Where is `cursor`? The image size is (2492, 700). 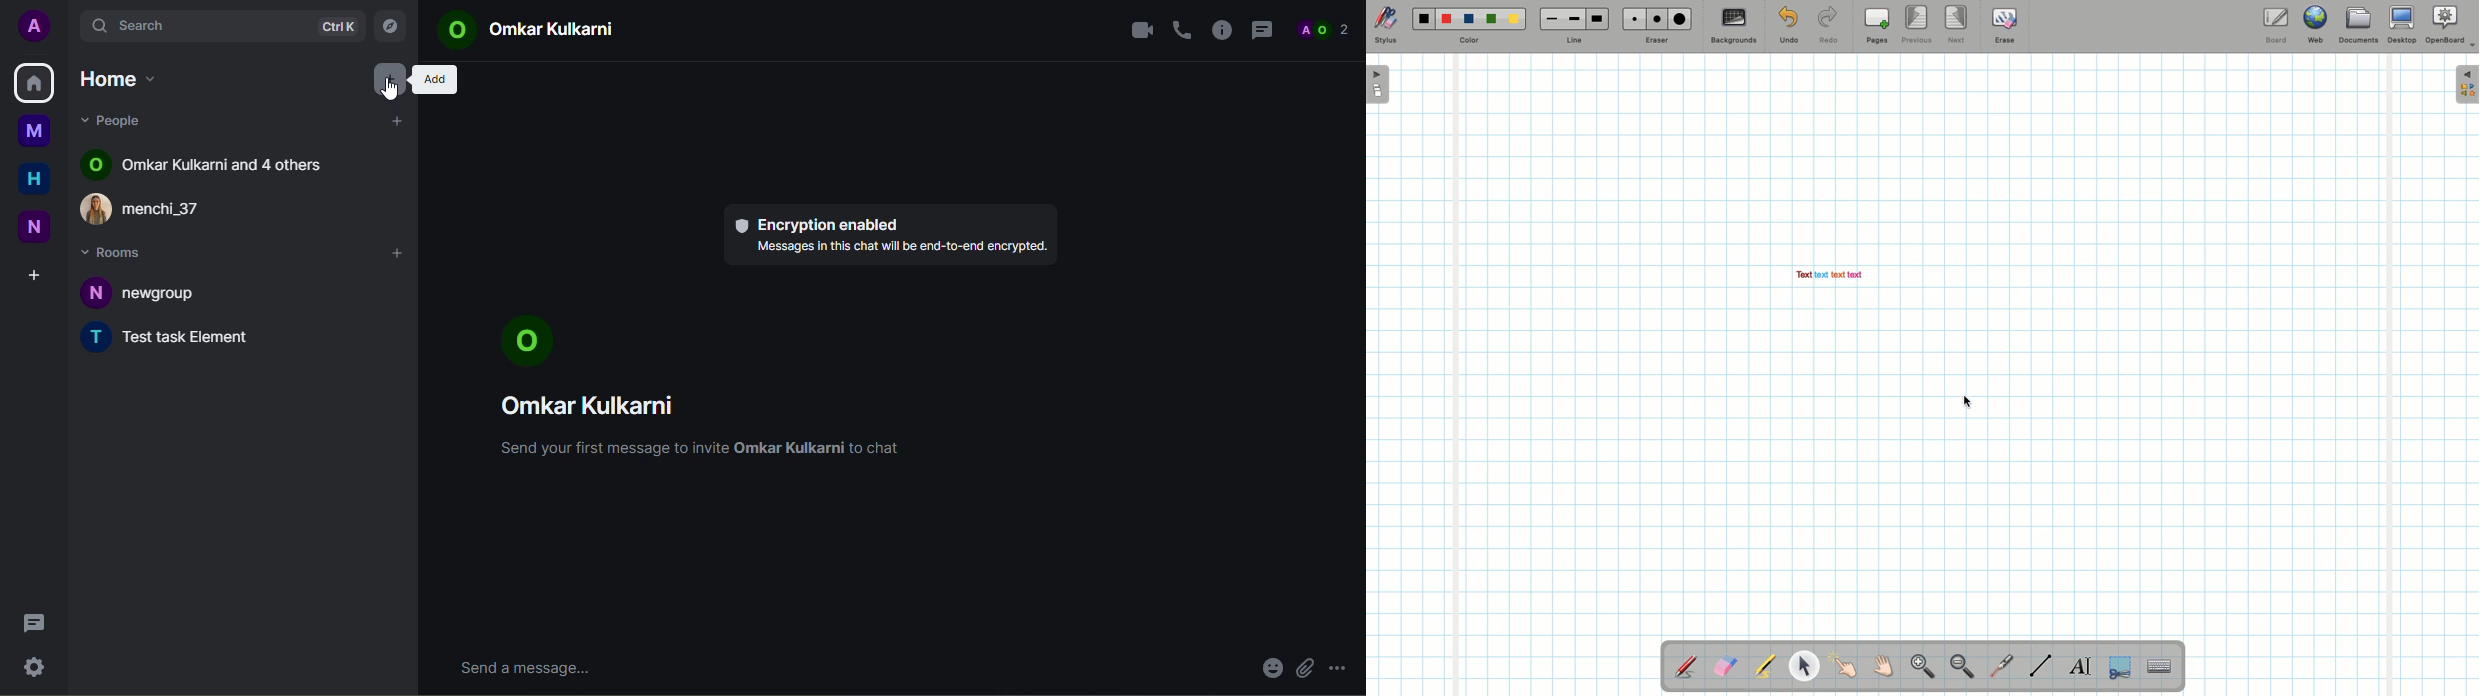
cursor is located at coordinates (386, 92).